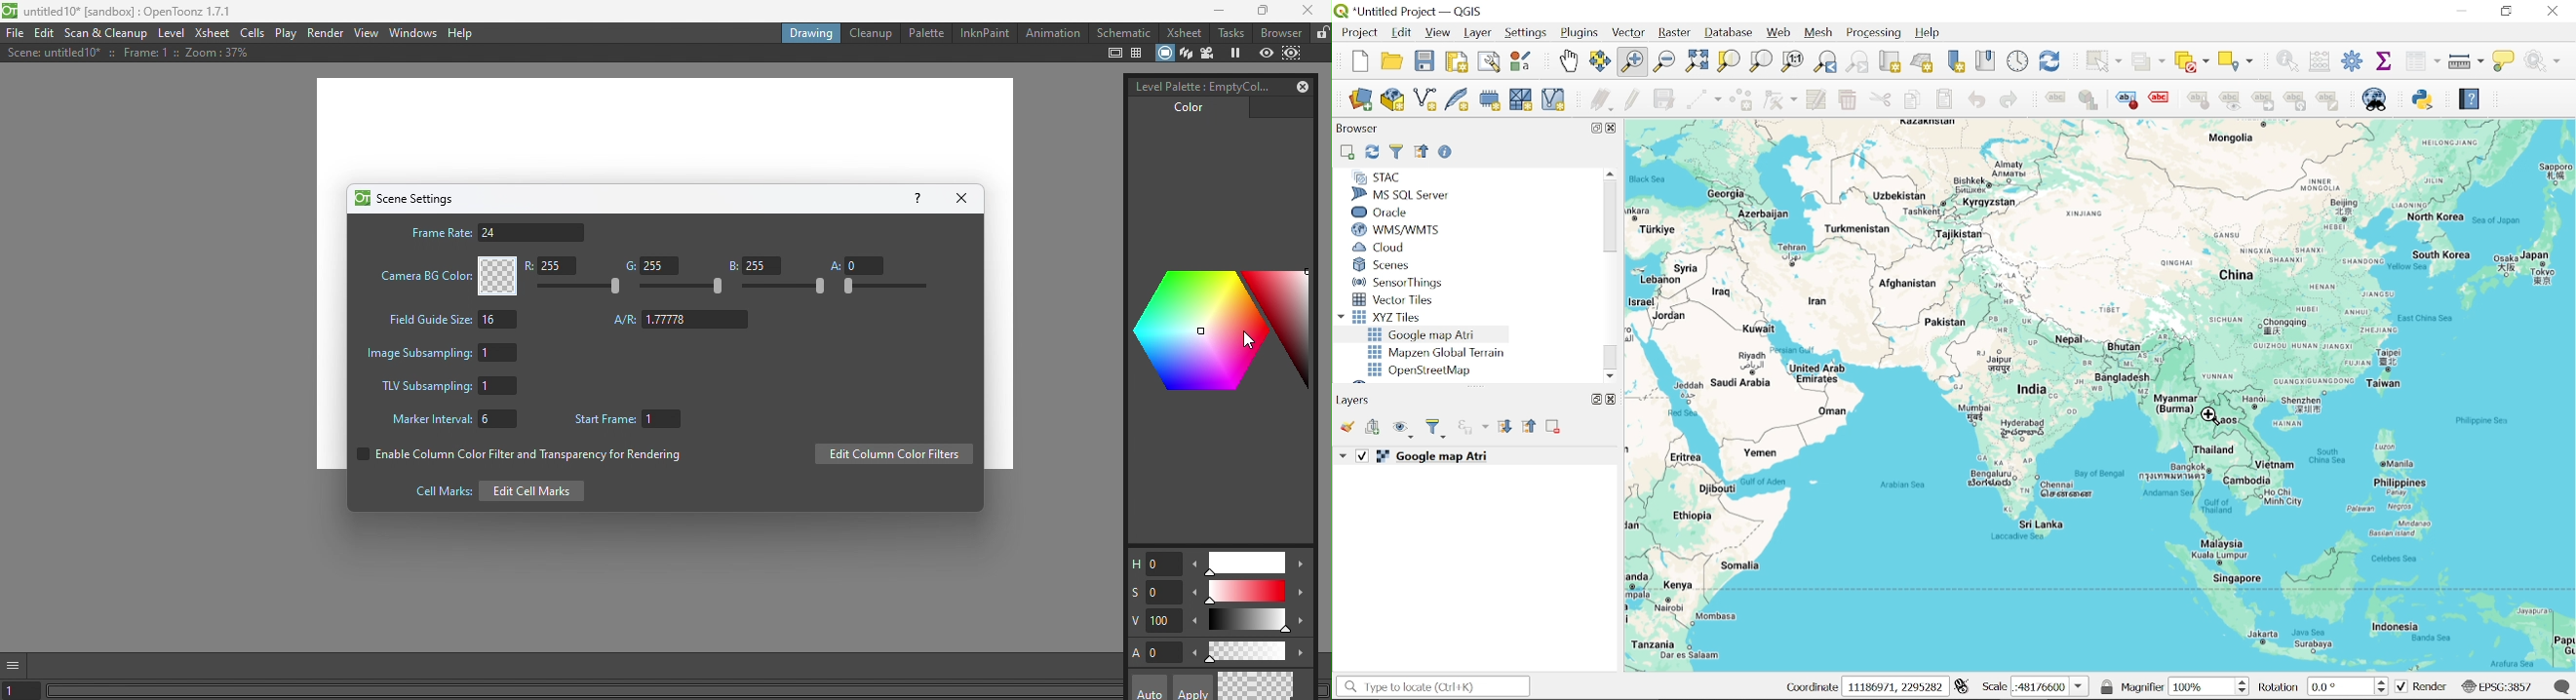 This screenshot has width=2576, height=700. I want to click on Map zoomed, so click(2101, 396).